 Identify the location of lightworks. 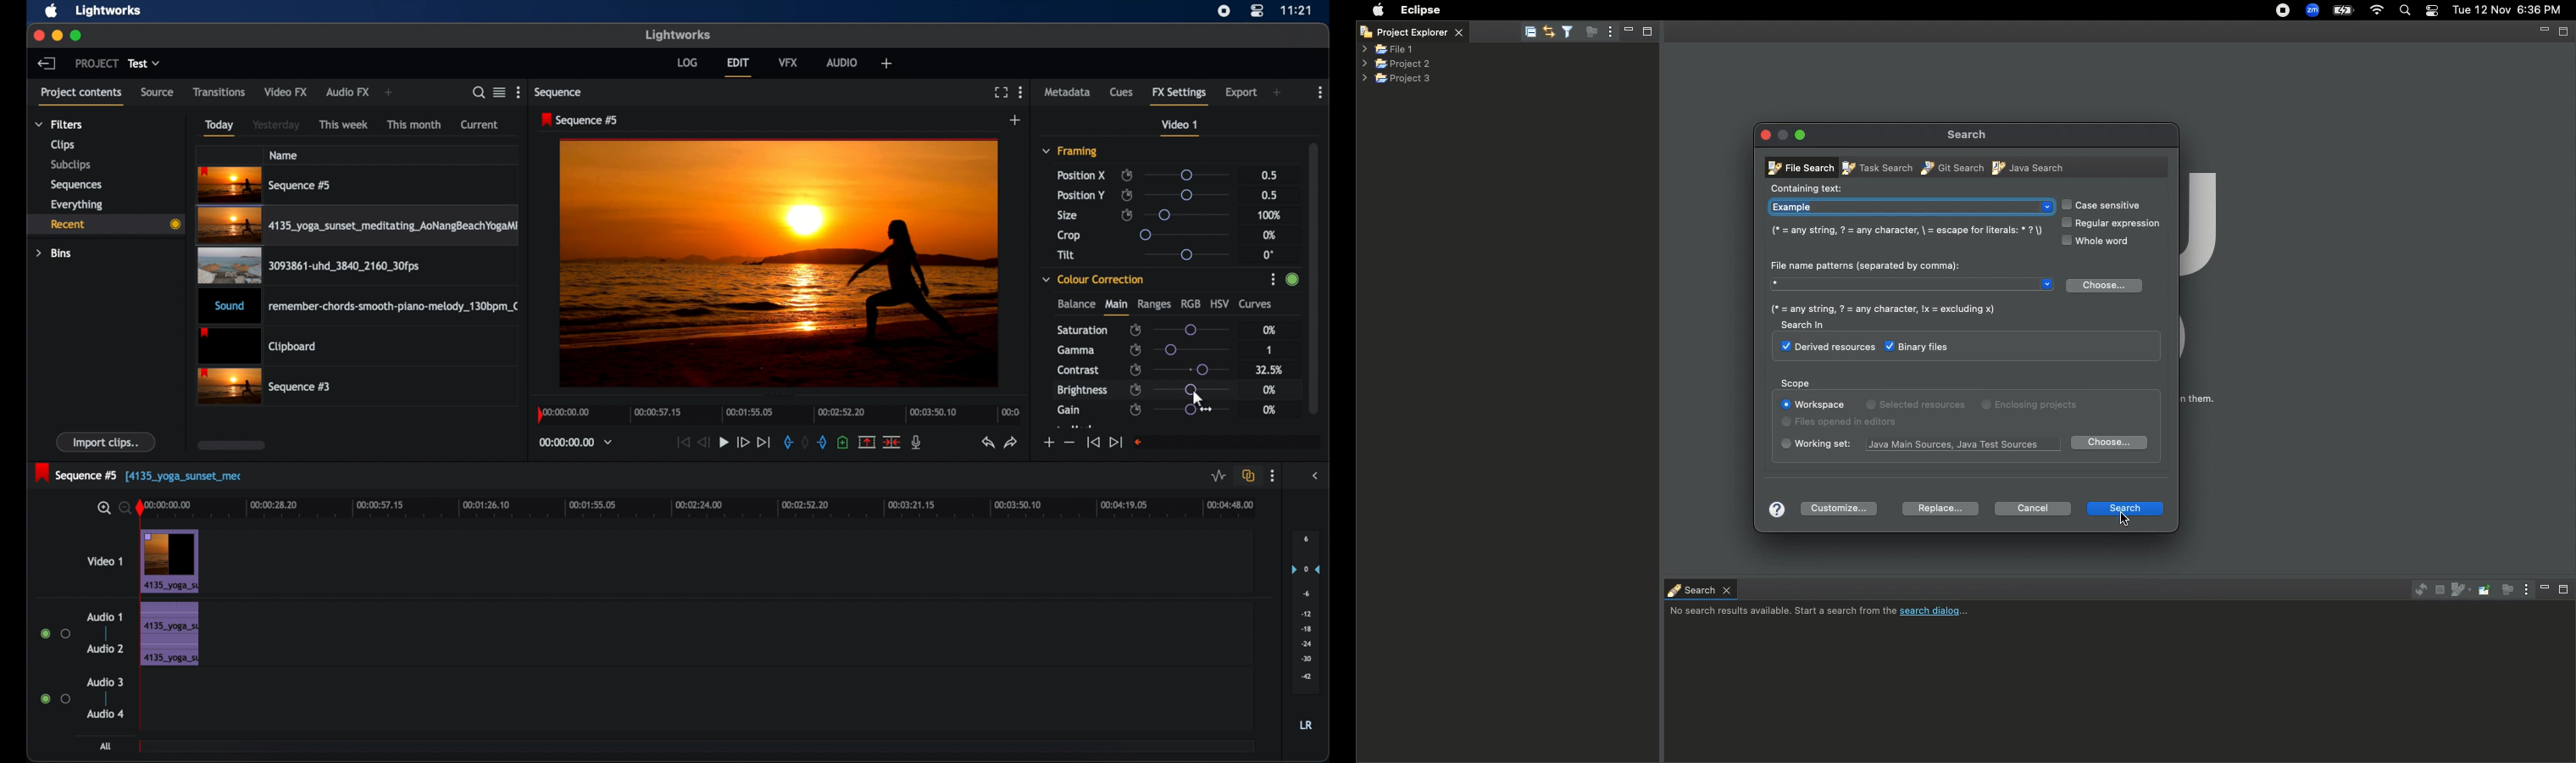
(679, 35).